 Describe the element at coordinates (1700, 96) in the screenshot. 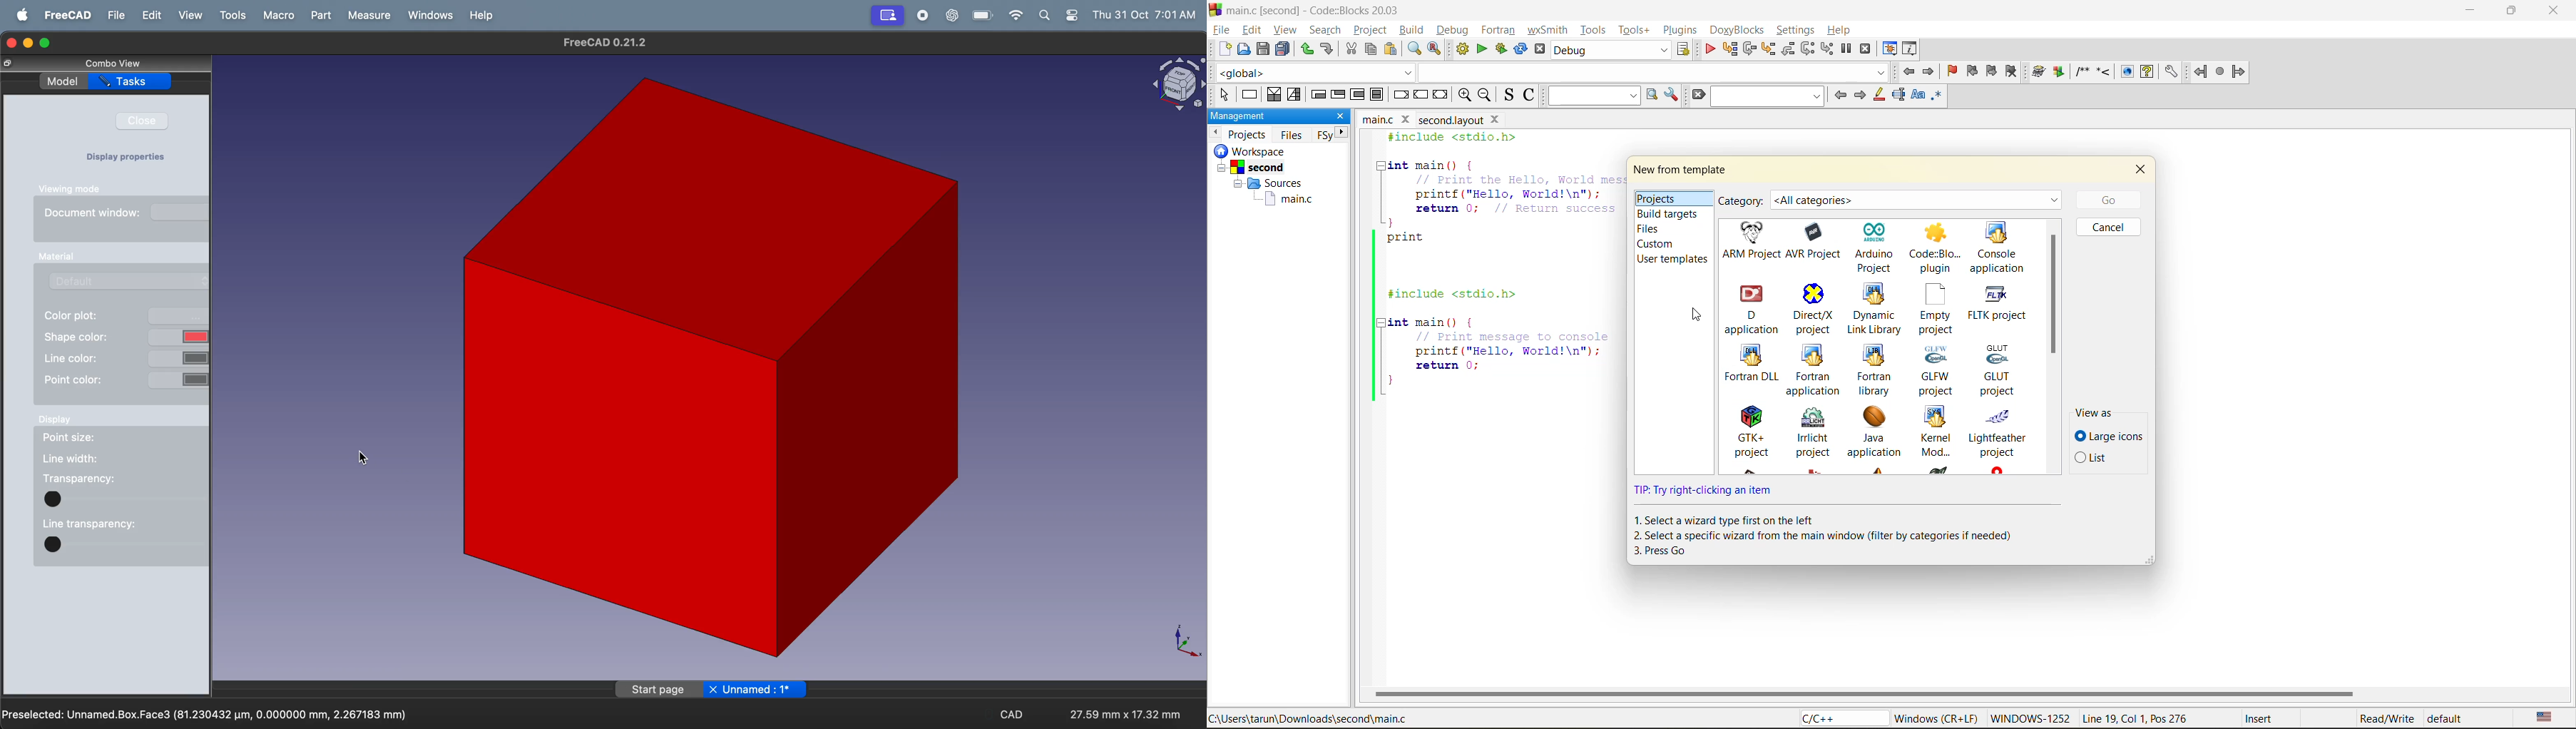

I see `clear` at that location.